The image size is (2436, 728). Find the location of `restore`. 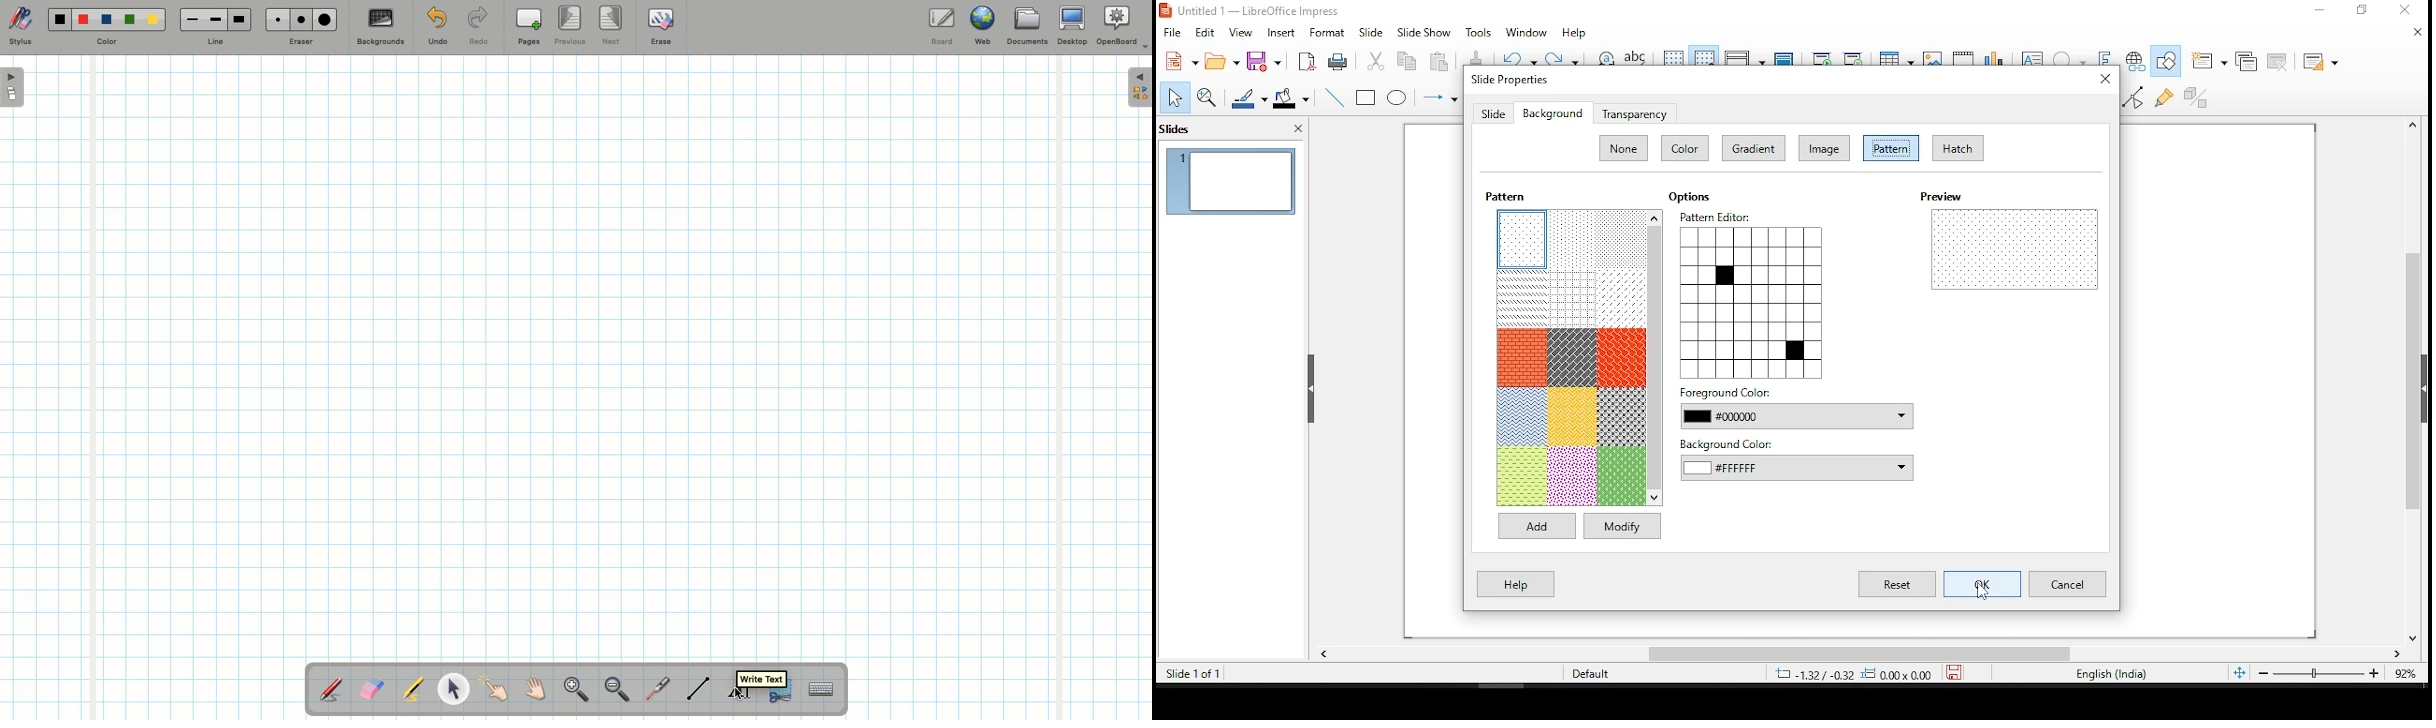

restore is located at coordinates (2362, 11).